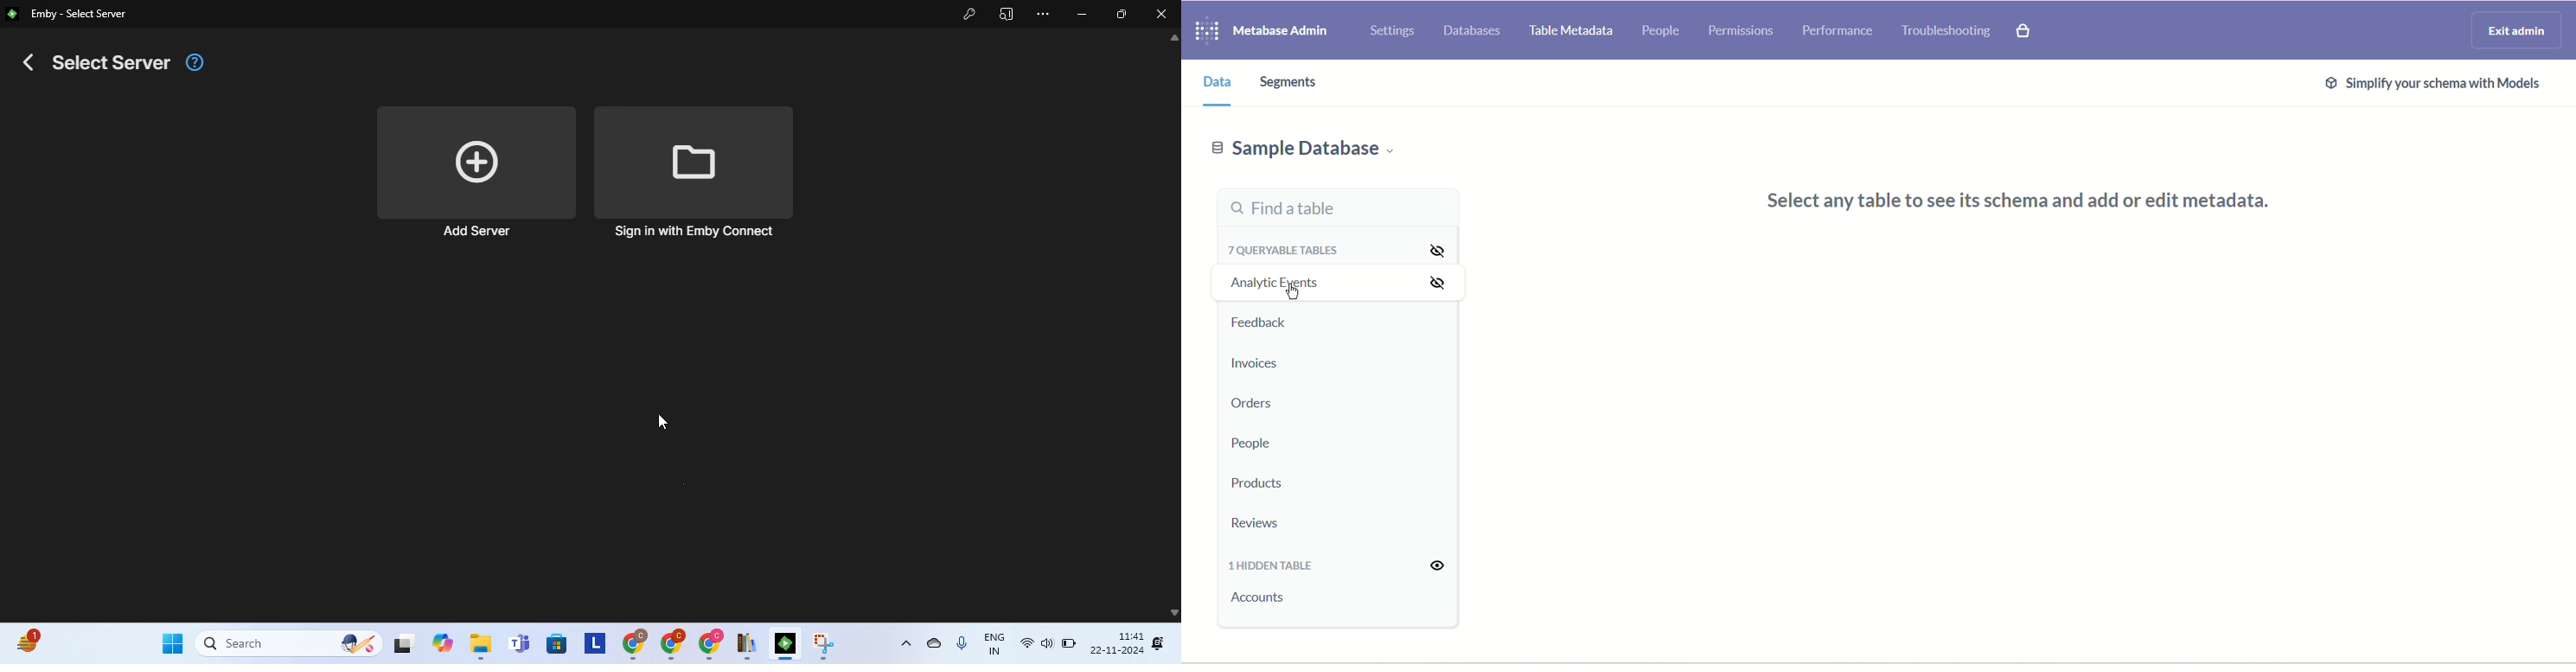 The width and height of the screenshot is (2576, 672). What do you see at coordinates (1573, 31) in the screenshot?
I see `Table metadata` at bounding box center [1573, 31].